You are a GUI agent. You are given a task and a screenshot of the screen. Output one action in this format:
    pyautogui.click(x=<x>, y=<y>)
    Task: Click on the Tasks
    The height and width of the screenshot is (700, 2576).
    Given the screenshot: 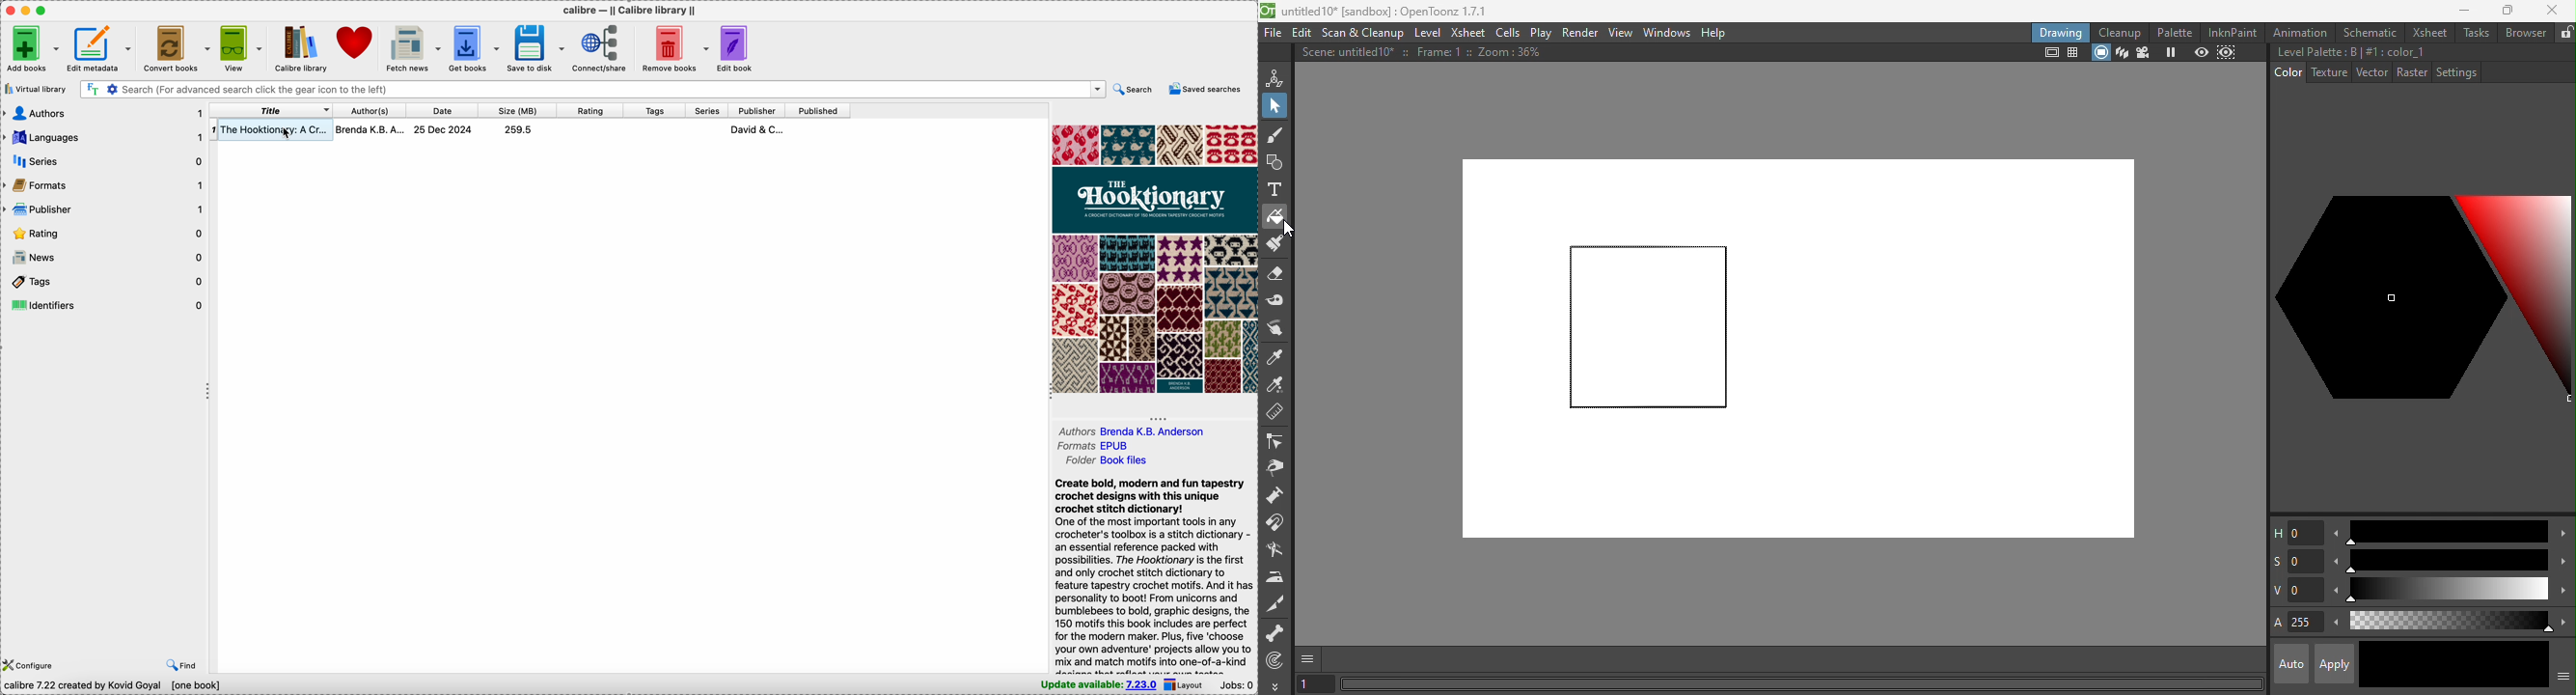 What is the action you would take?
    pyautogui.click(x=2475, y=33)
    